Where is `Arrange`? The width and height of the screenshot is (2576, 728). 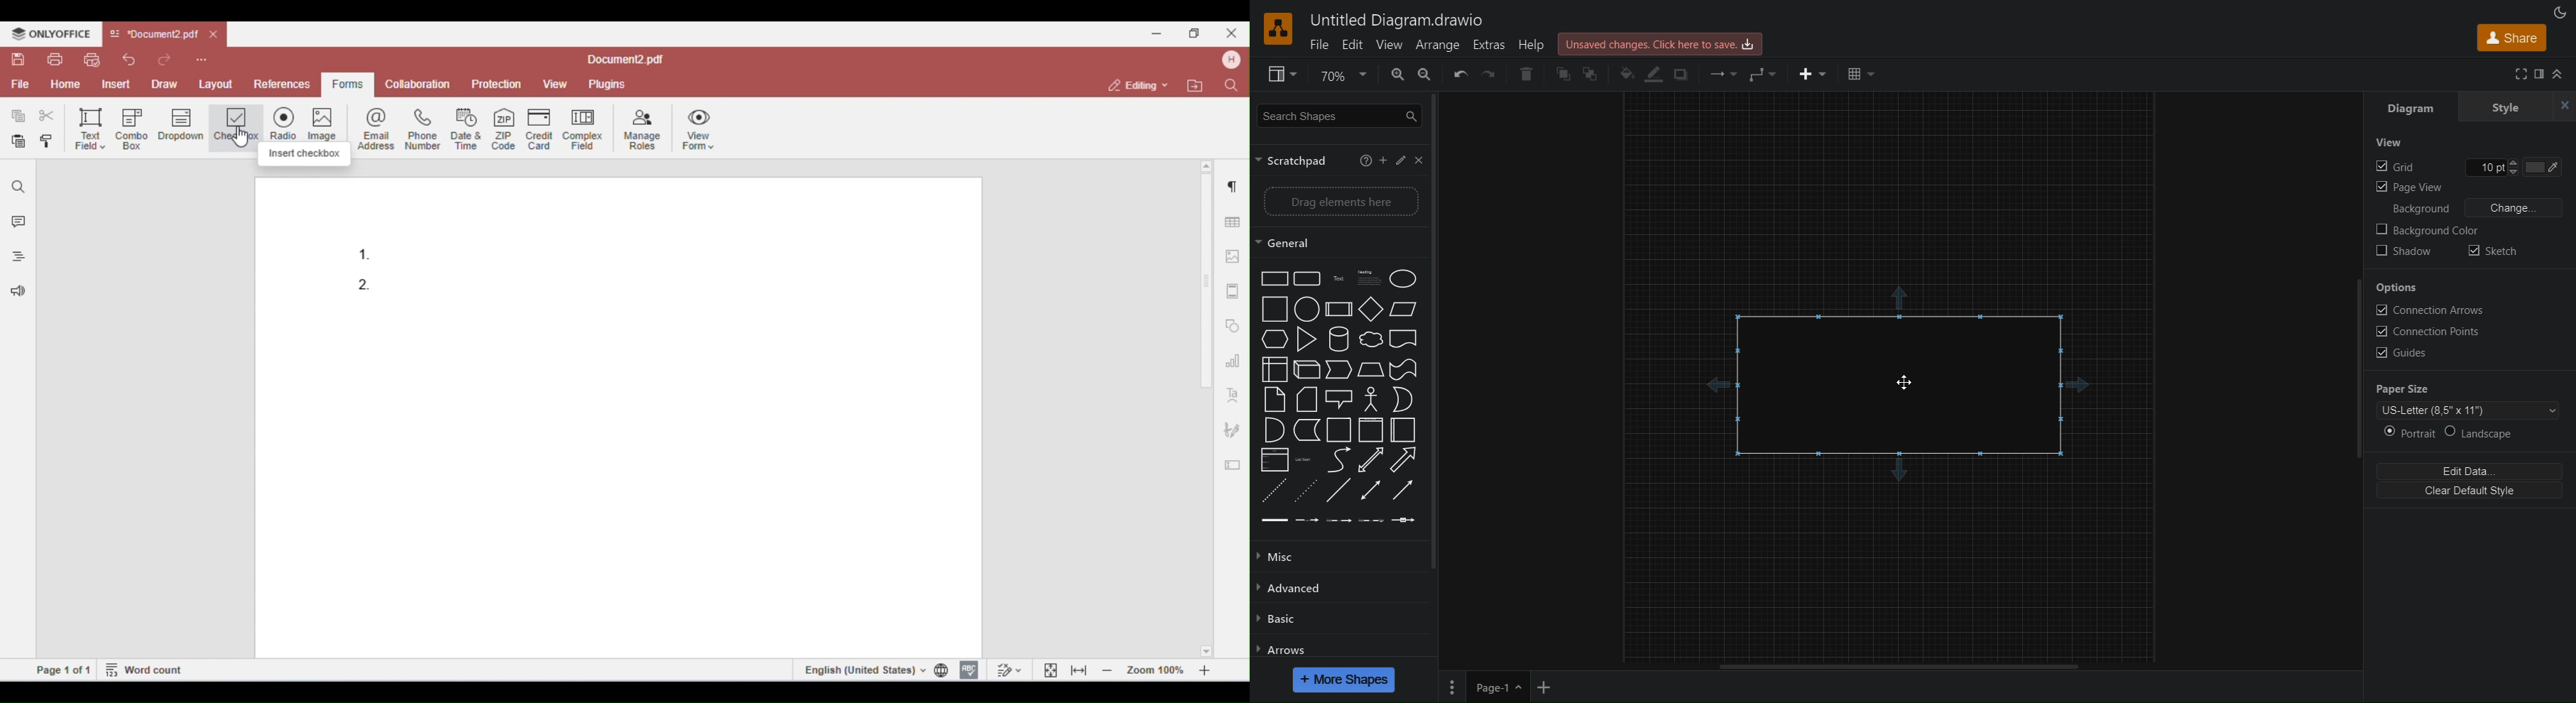 Arrange is located at coordinates (1441, 45).